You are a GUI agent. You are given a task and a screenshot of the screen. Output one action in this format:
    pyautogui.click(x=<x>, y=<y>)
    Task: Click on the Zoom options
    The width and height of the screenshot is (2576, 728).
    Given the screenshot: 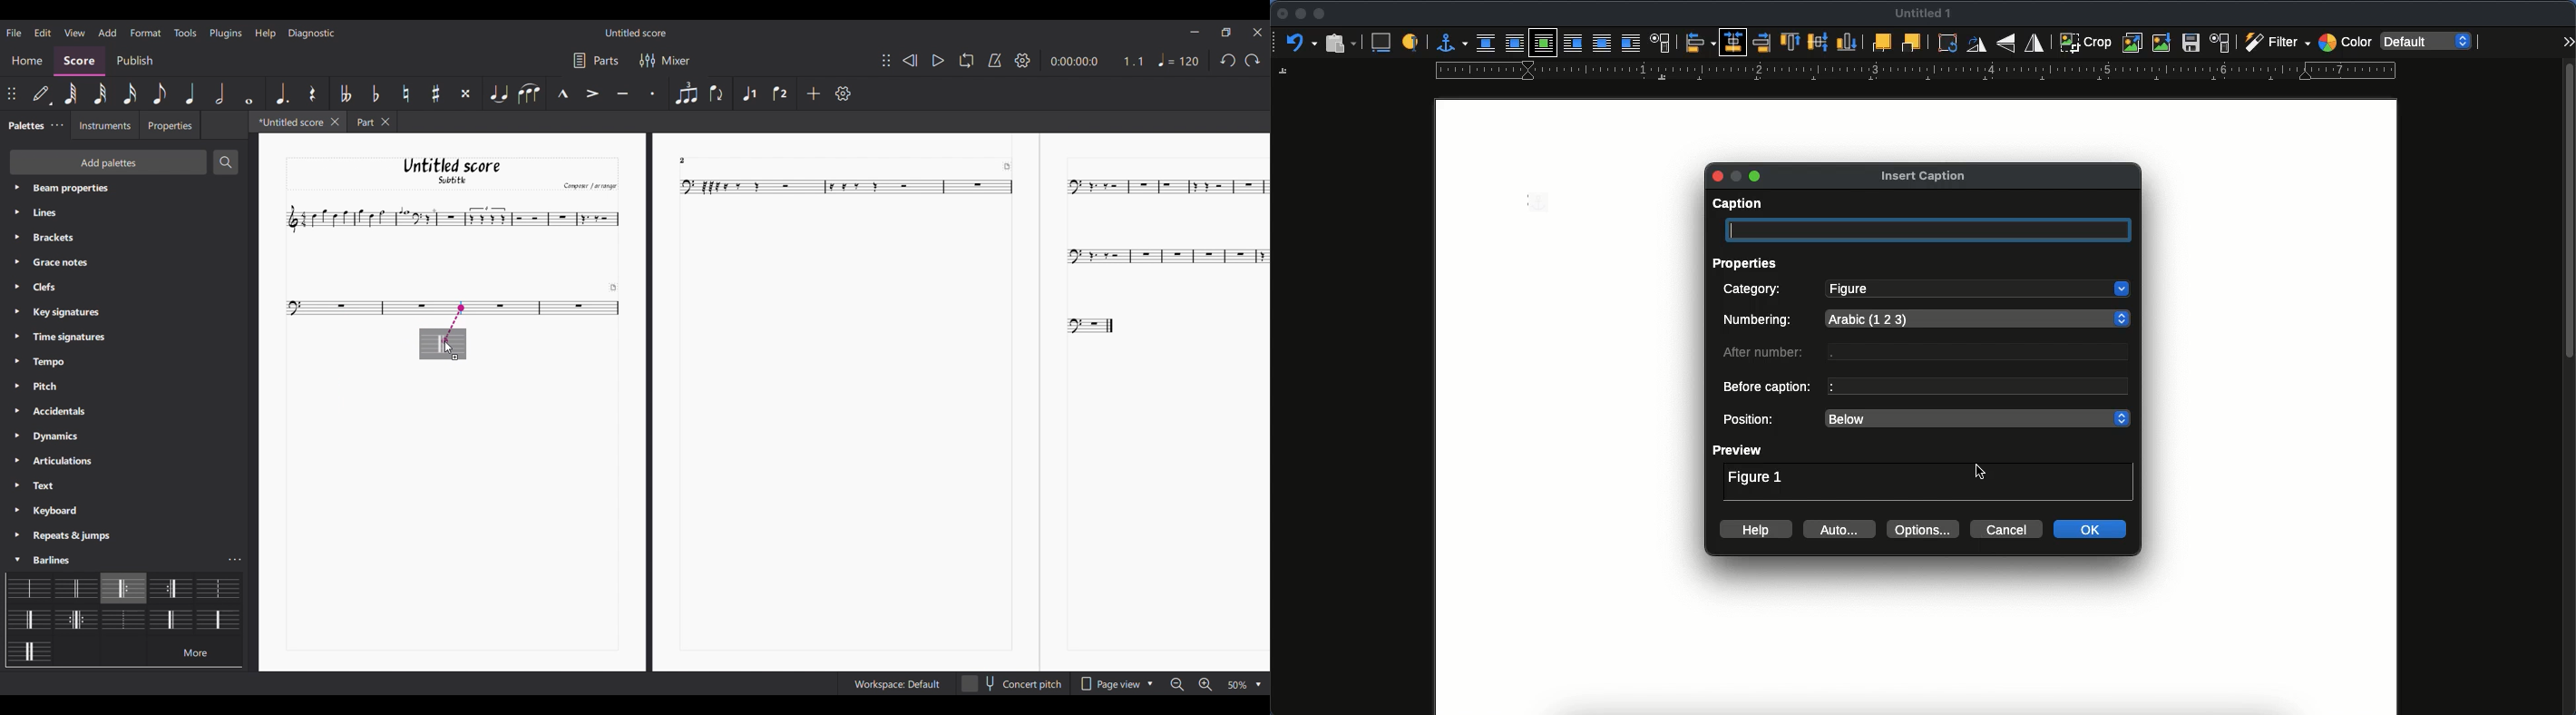 What is the action you would take?
    pyautogui.click(x=1246, y=685)
    